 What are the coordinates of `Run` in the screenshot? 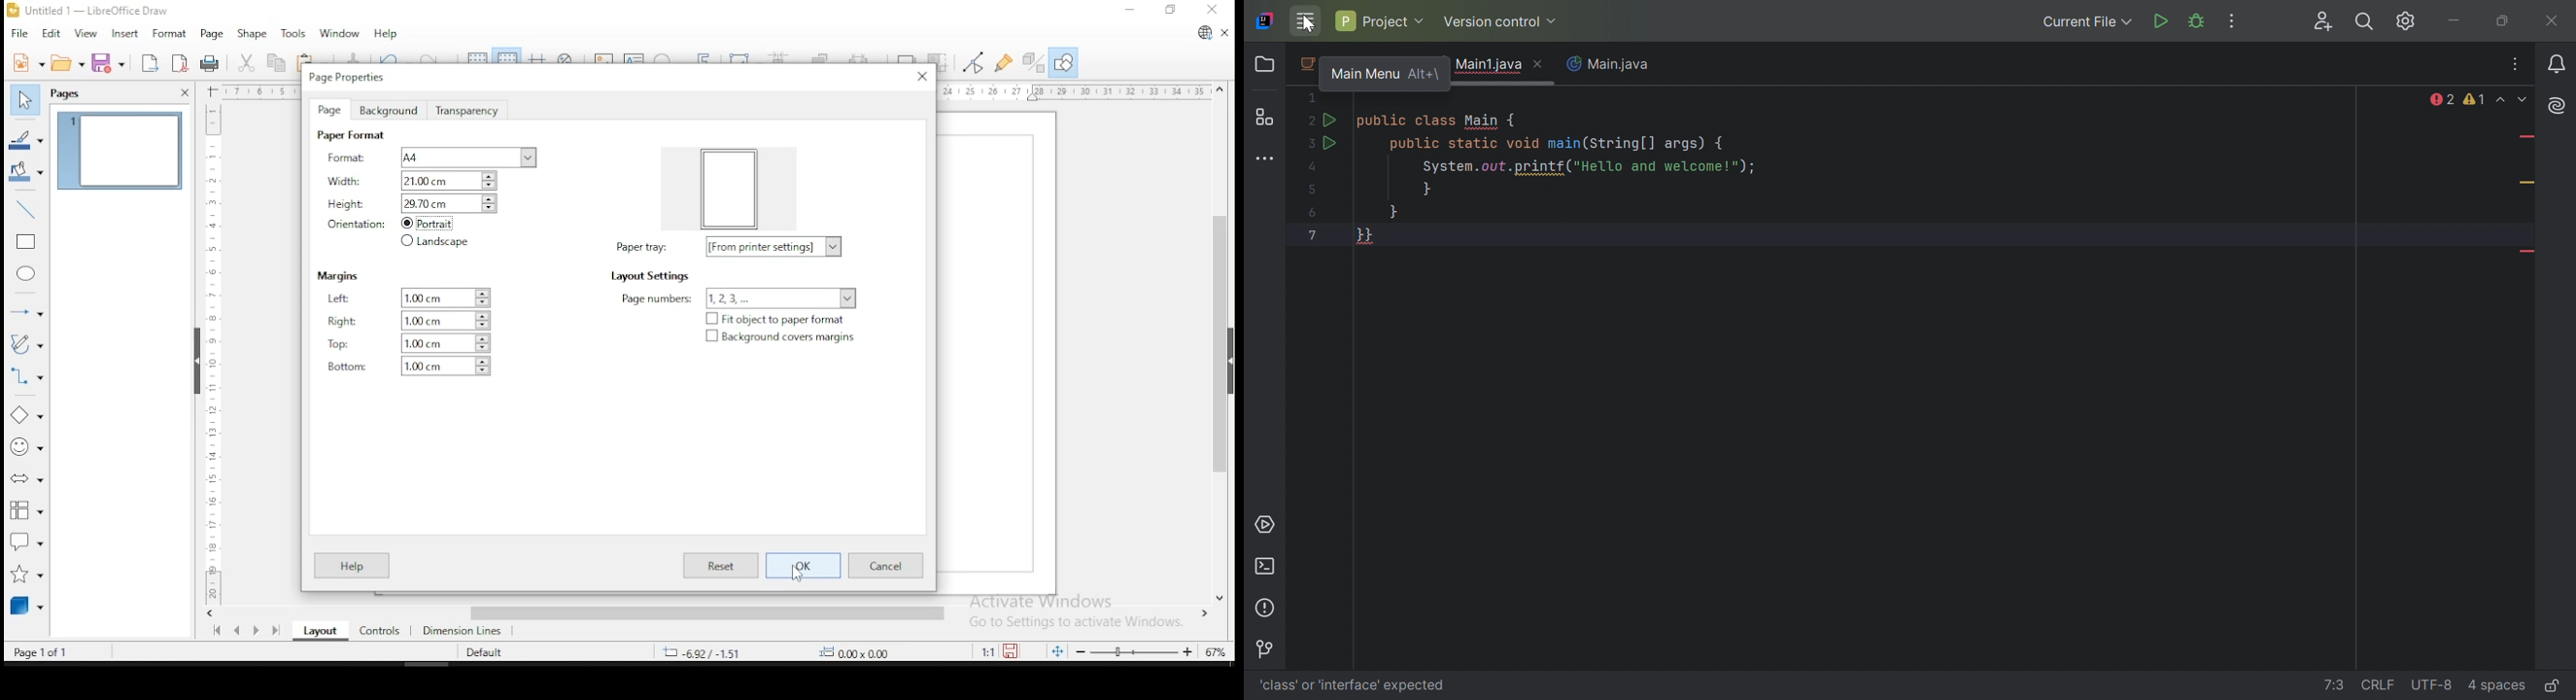 It's located at (2161, 23).